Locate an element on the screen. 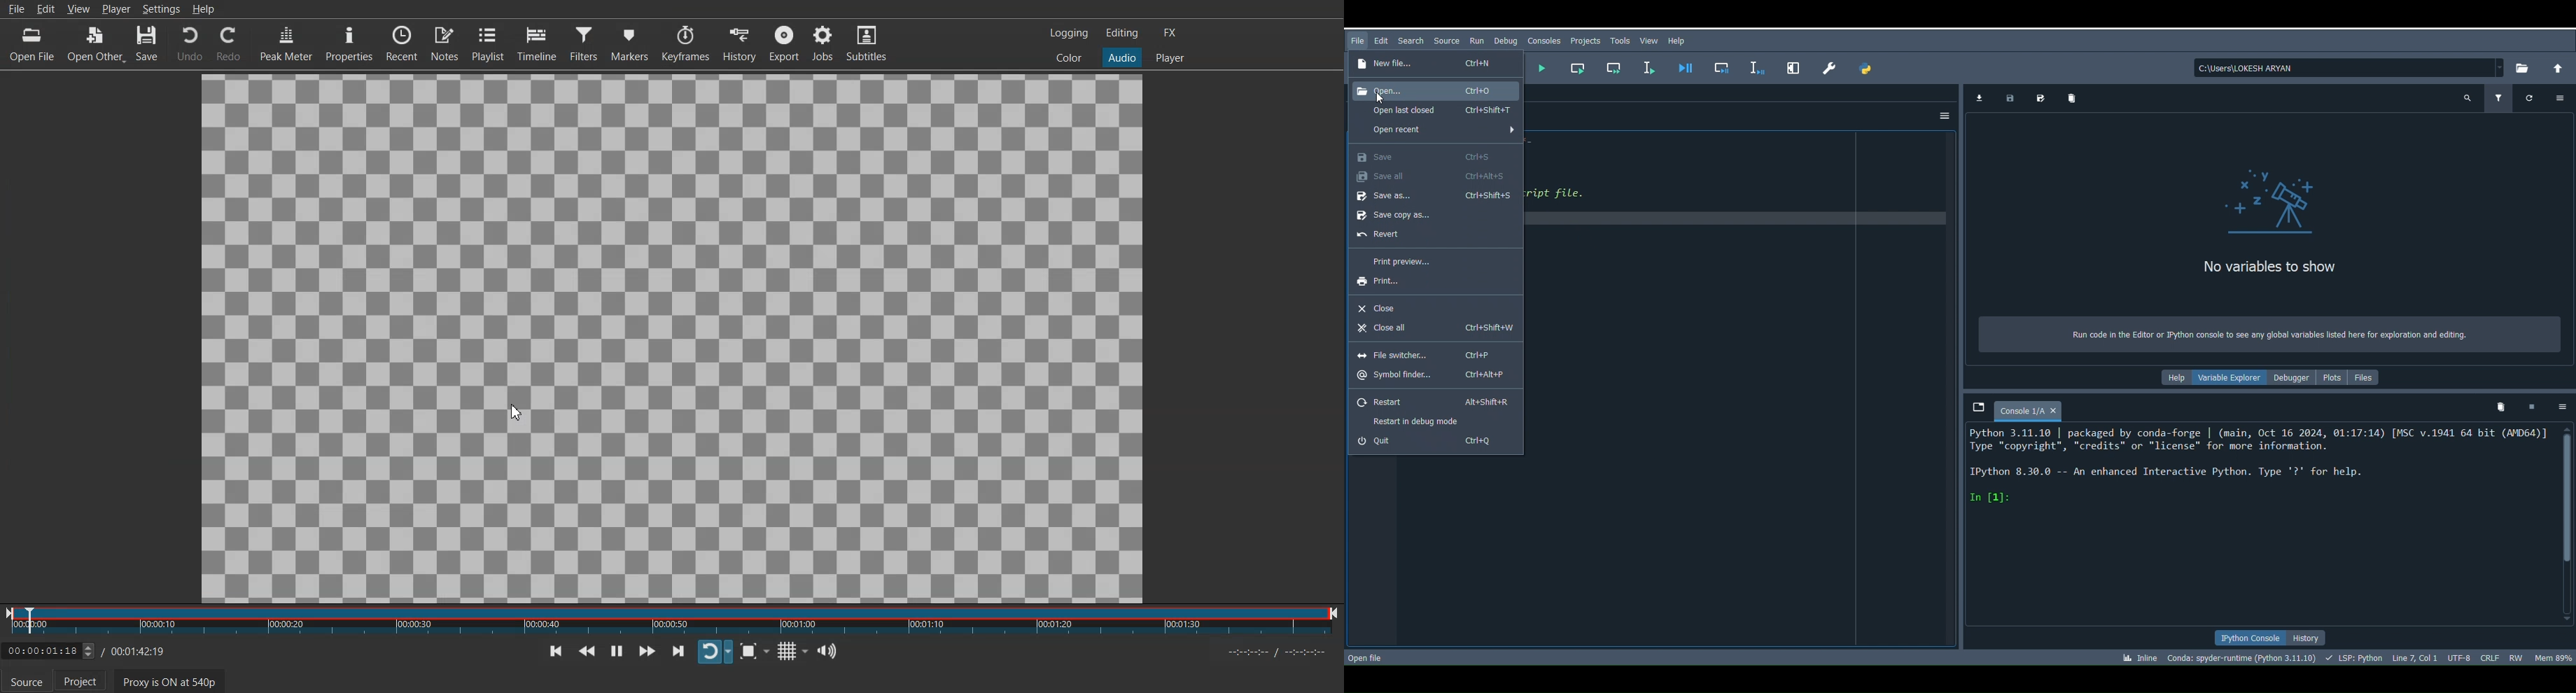 The height and width of the screenshot is (700, 2576). Play Quickly Forwards is located at coordinates (647, 651).